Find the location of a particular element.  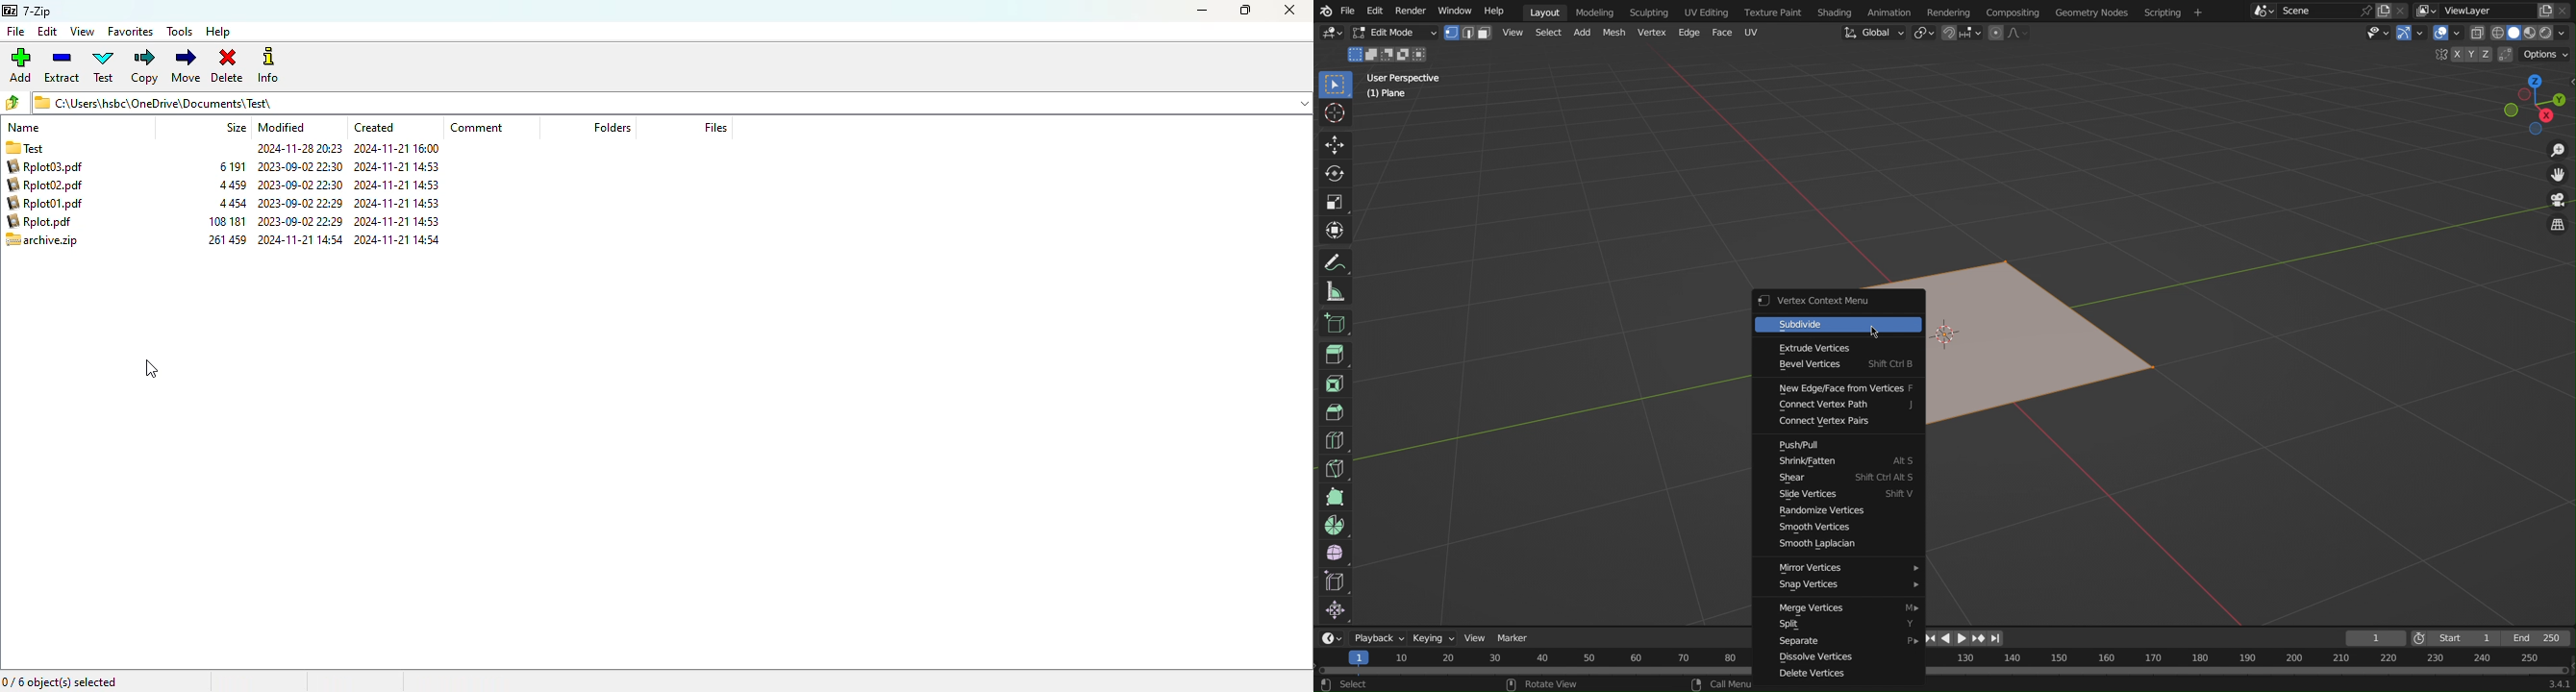

cursor is located at coordinates (151, 369).